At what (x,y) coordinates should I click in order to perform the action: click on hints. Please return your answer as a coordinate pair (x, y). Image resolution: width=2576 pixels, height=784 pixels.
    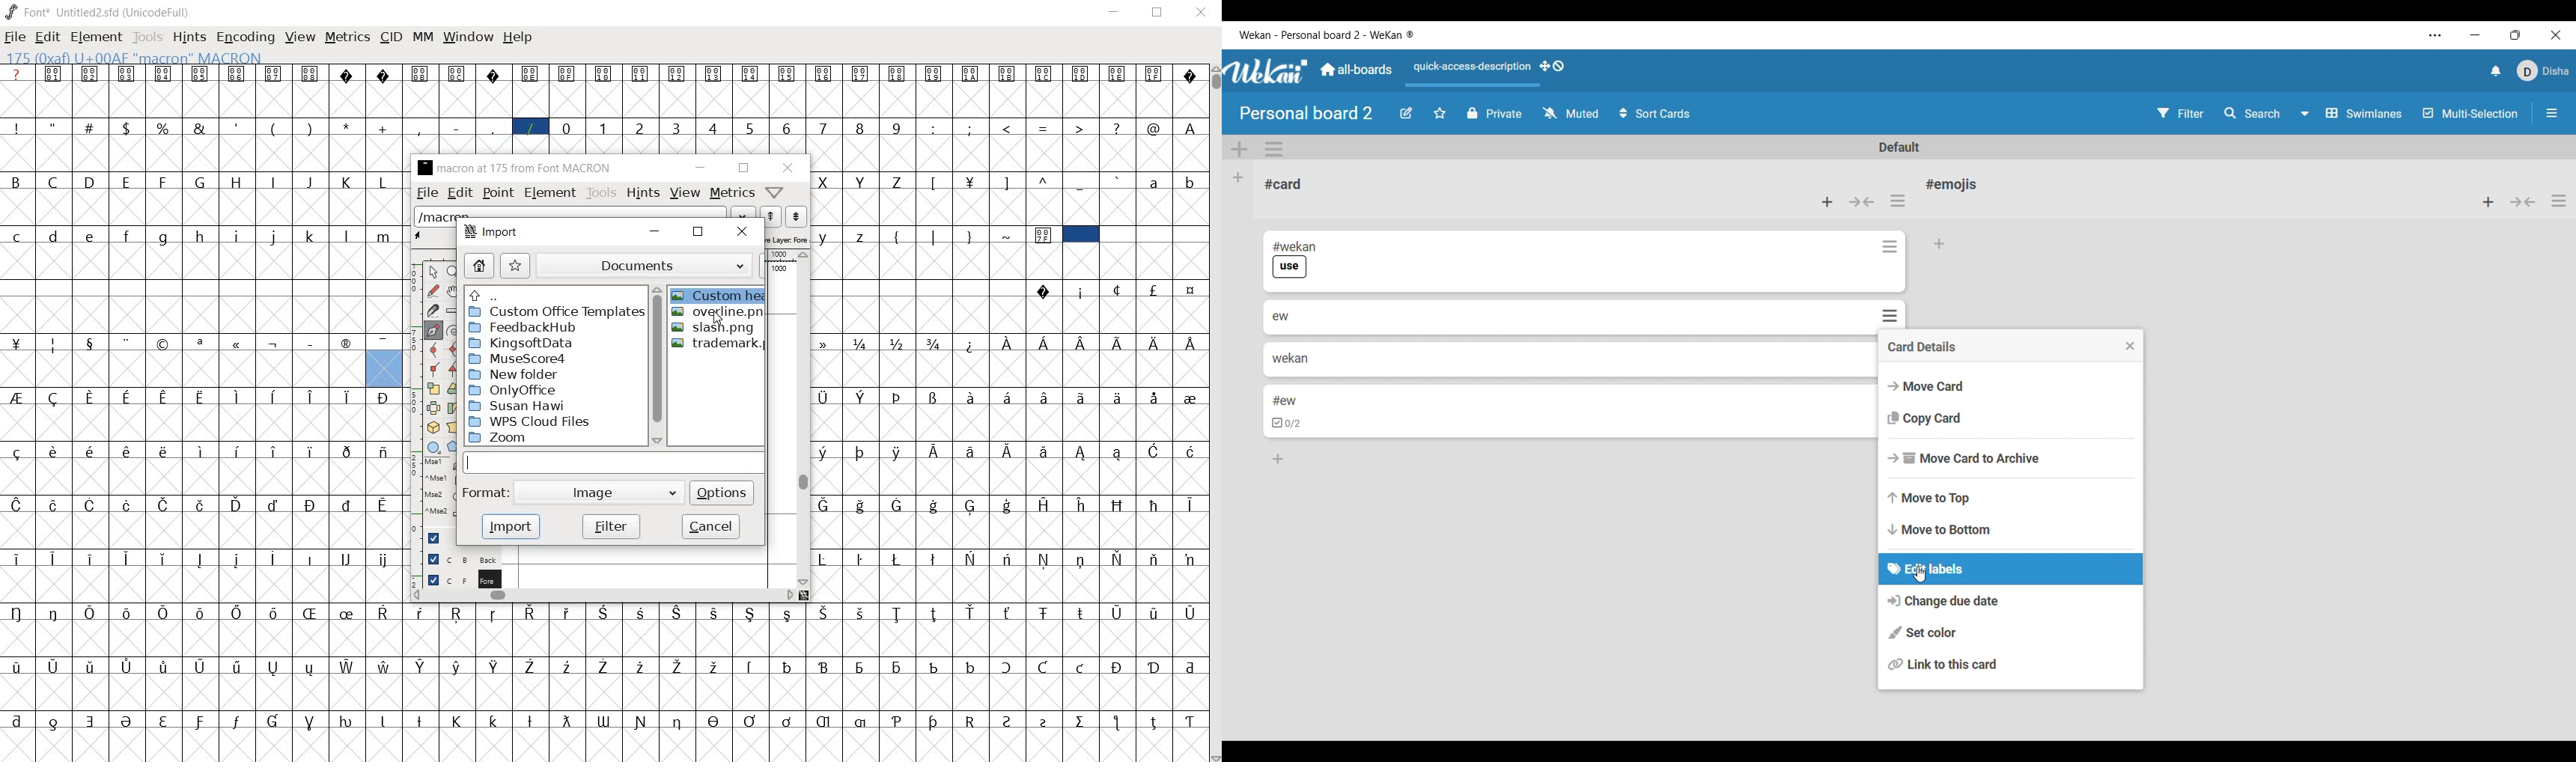
    Looking at the image, I should click on (641, 192).